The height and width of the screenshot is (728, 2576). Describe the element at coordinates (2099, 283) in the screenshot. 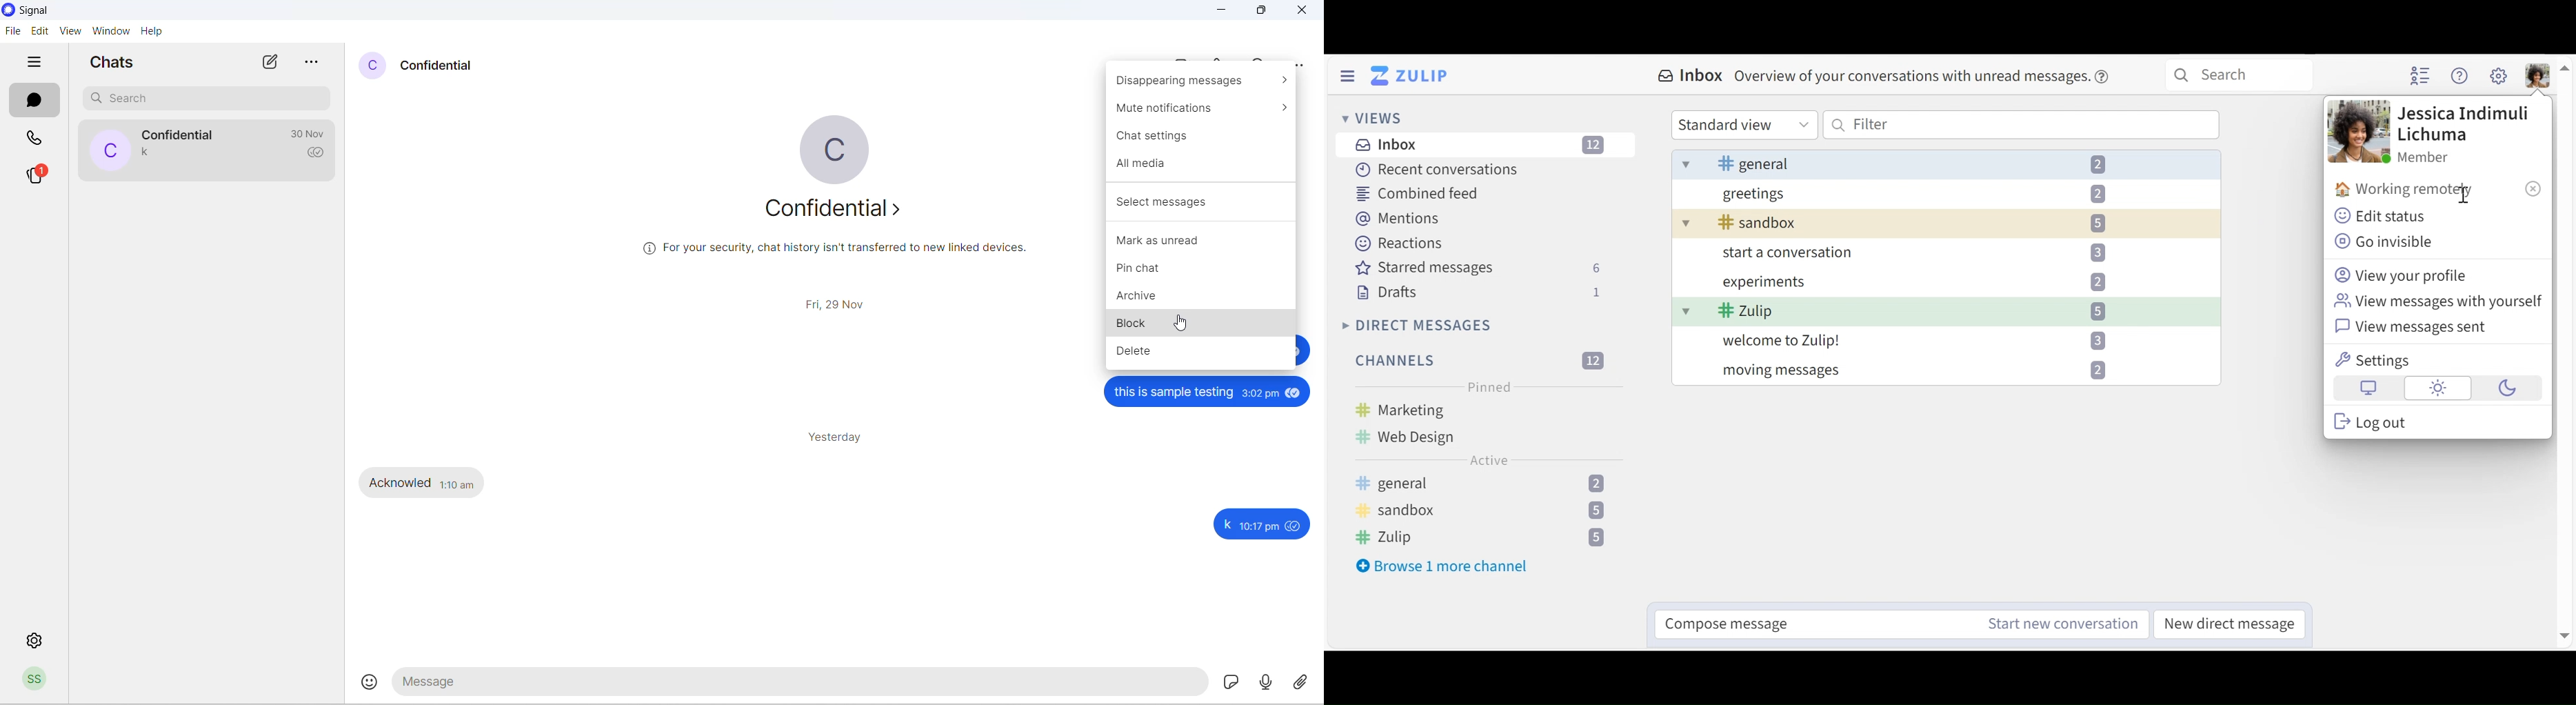

I see `2` at that location.